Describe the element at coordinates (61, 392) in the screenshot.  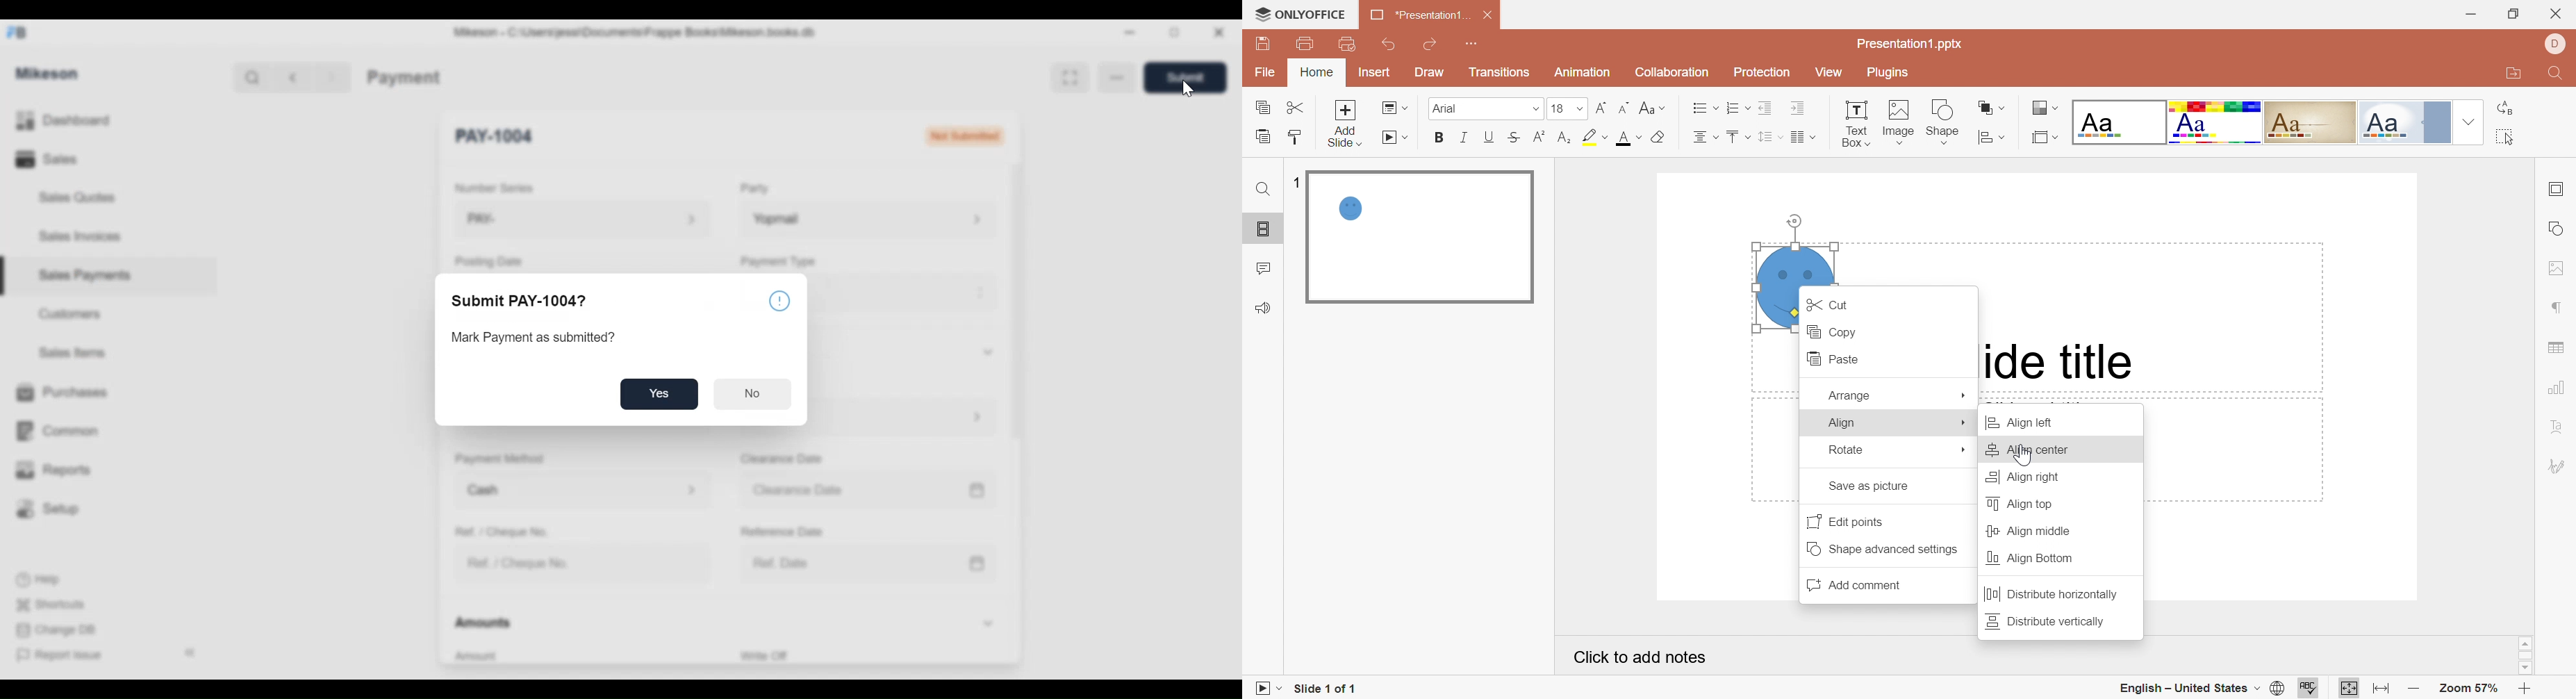
I see `Purchases` at that location.